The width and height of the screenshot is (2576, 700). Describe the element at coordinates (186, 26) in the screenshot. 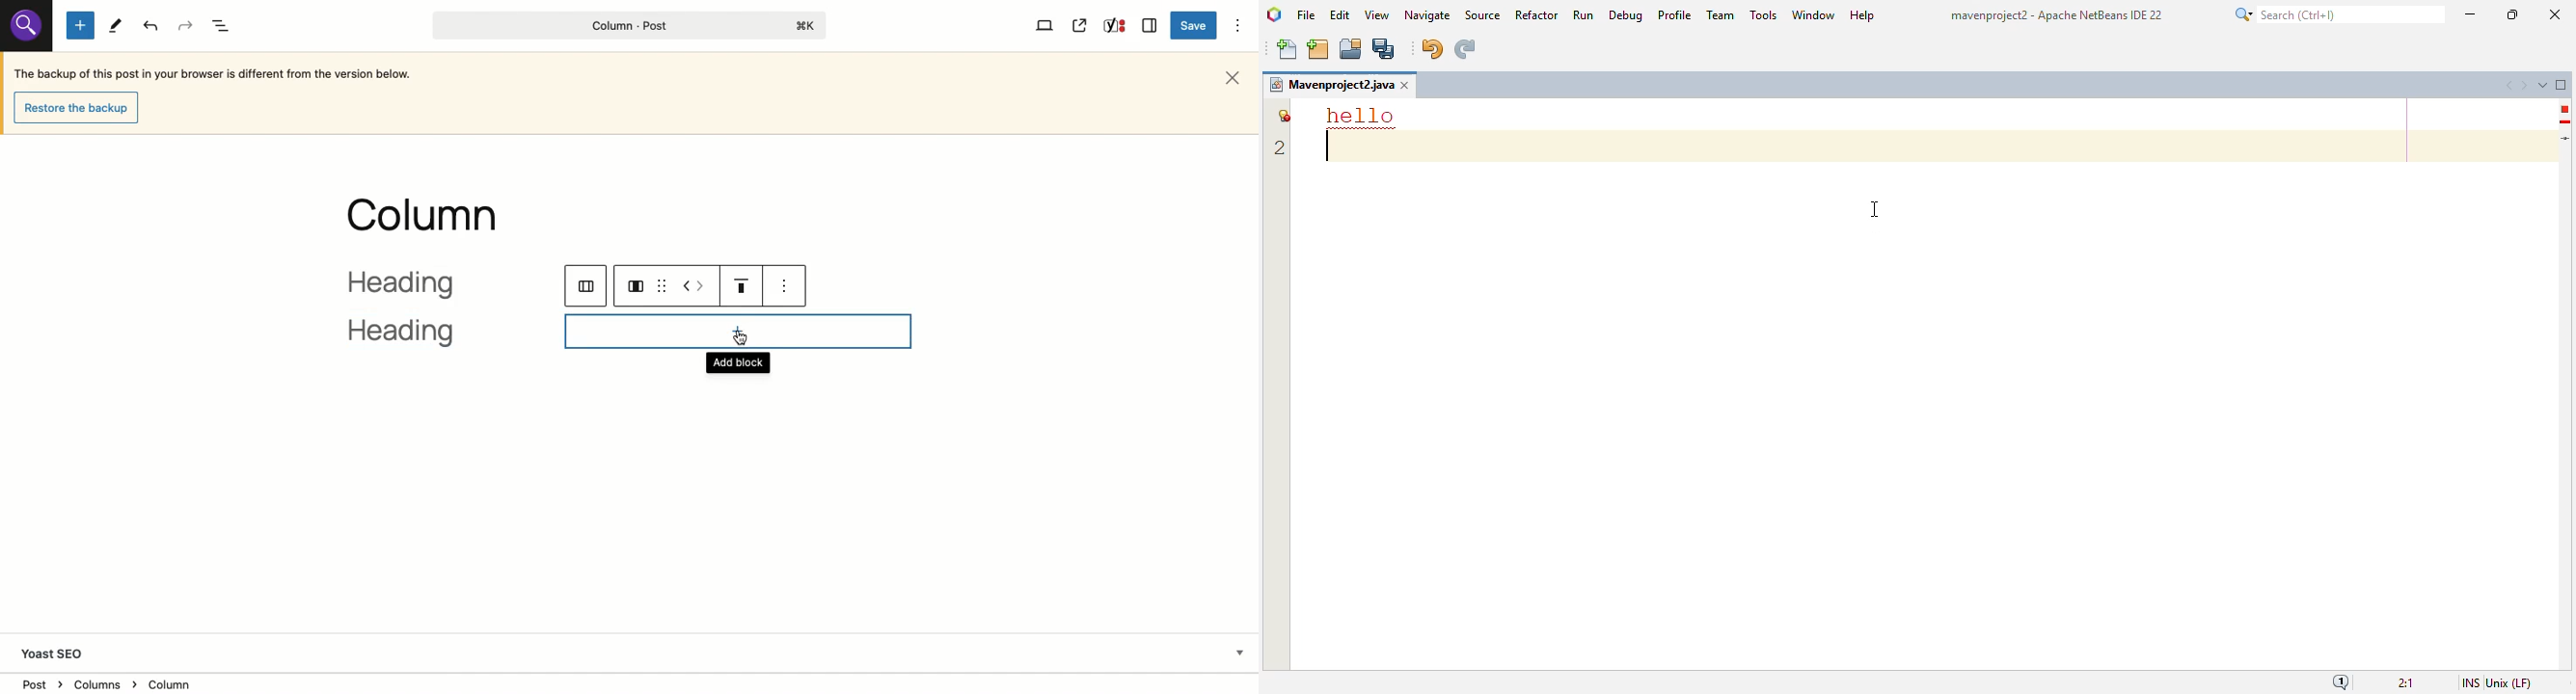

I see `Redo` at that location.